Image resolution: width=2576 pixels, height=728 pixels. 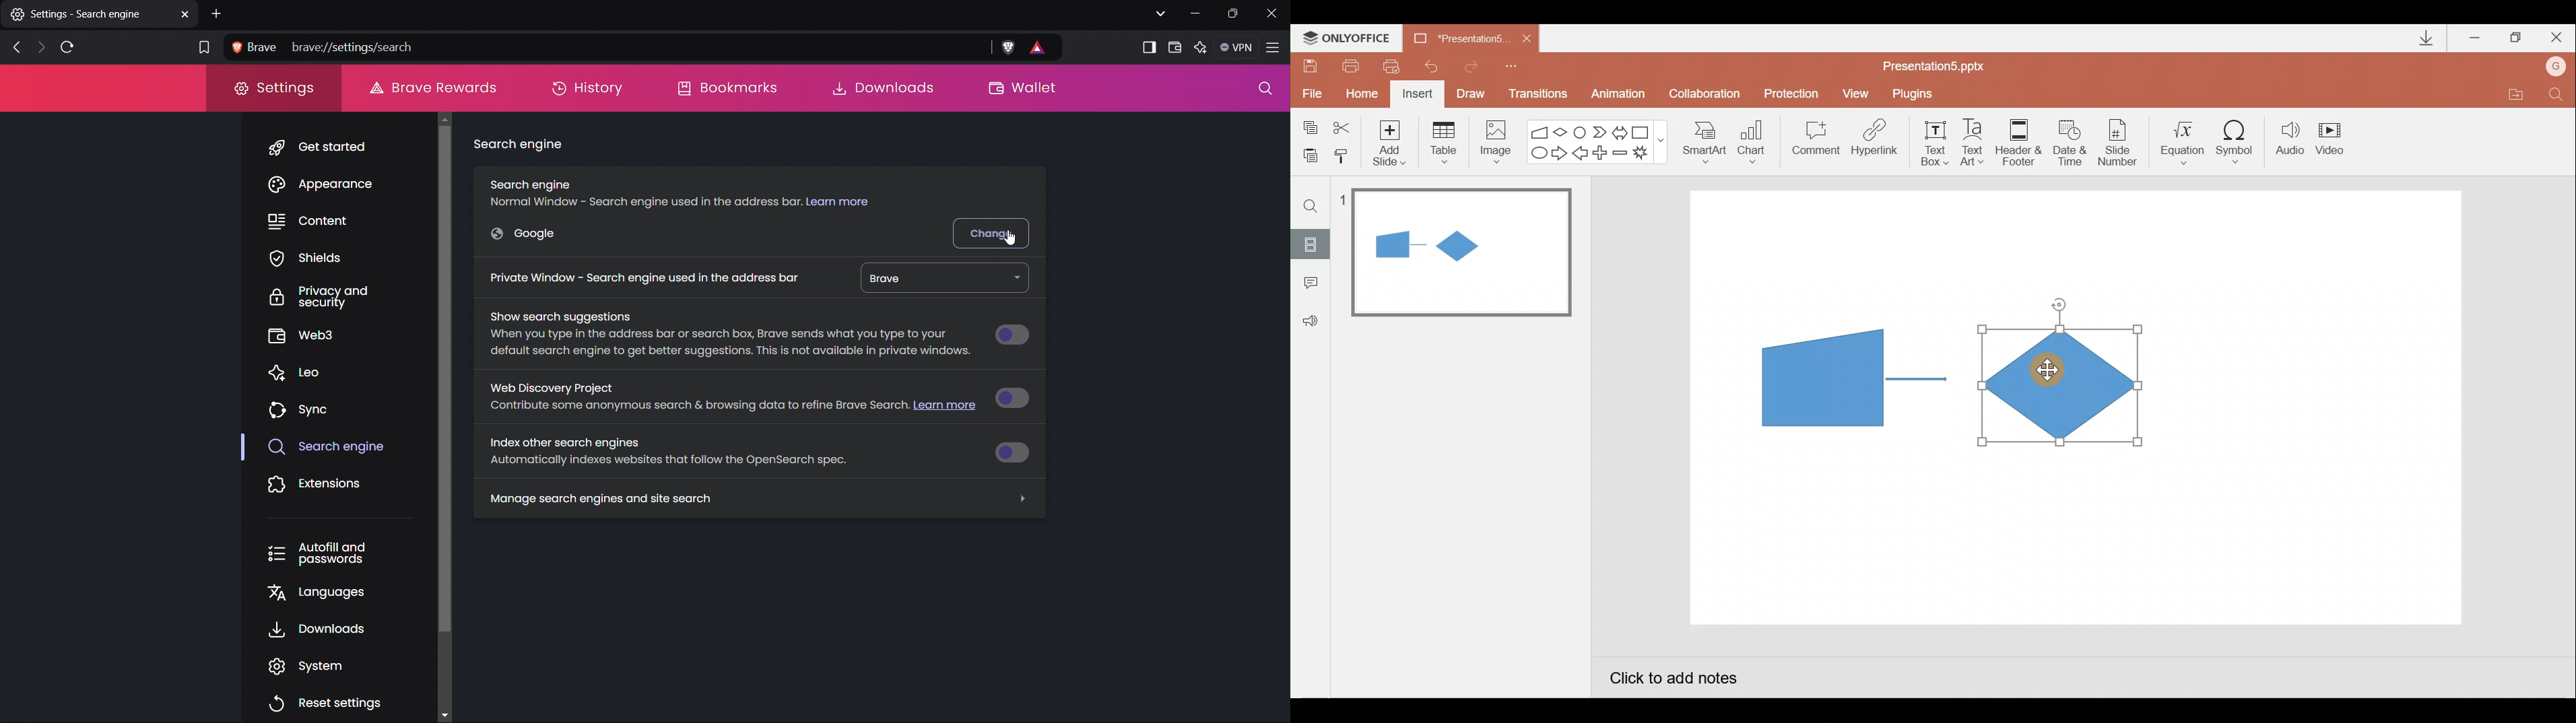 I want to click on Button, so click(x=1018, y=397).